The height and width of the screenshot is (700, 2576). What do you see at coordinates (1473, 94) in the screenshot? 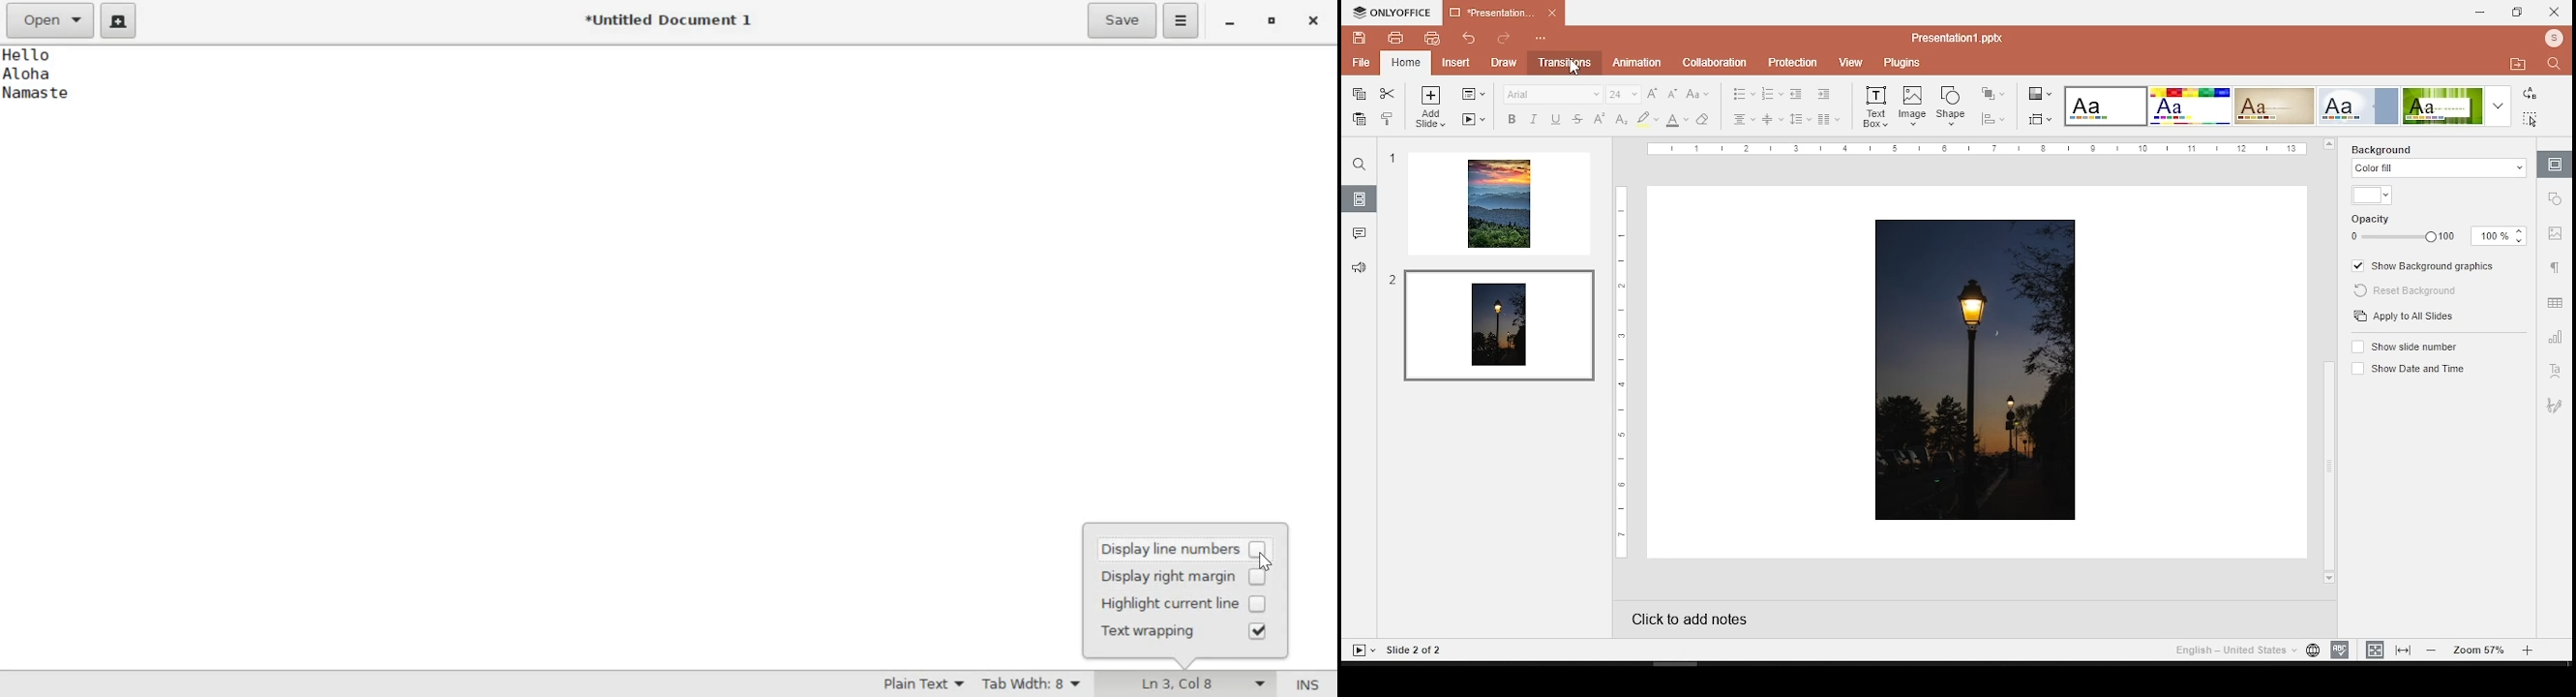
I see `change slide layout` at bounding box center [1473, 94].